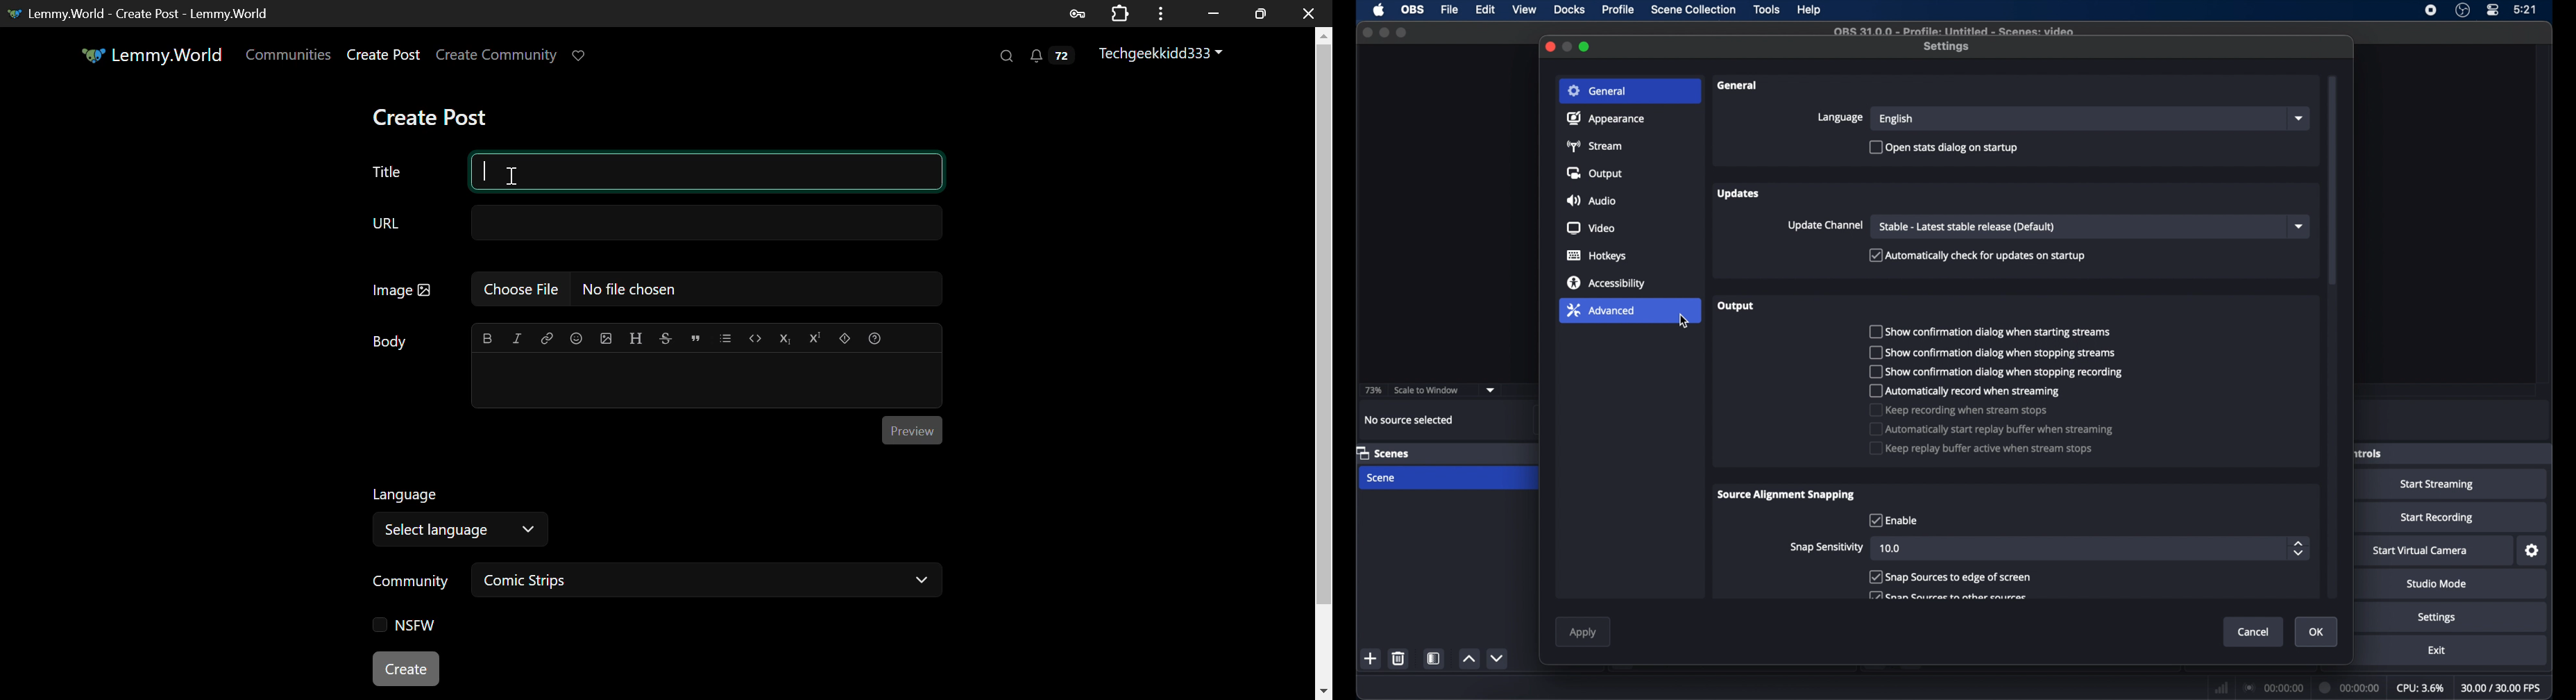  What do you see at coordinates (2533, 551) in the screenshot?
I see `settings` at bounding box center [2533, 551].